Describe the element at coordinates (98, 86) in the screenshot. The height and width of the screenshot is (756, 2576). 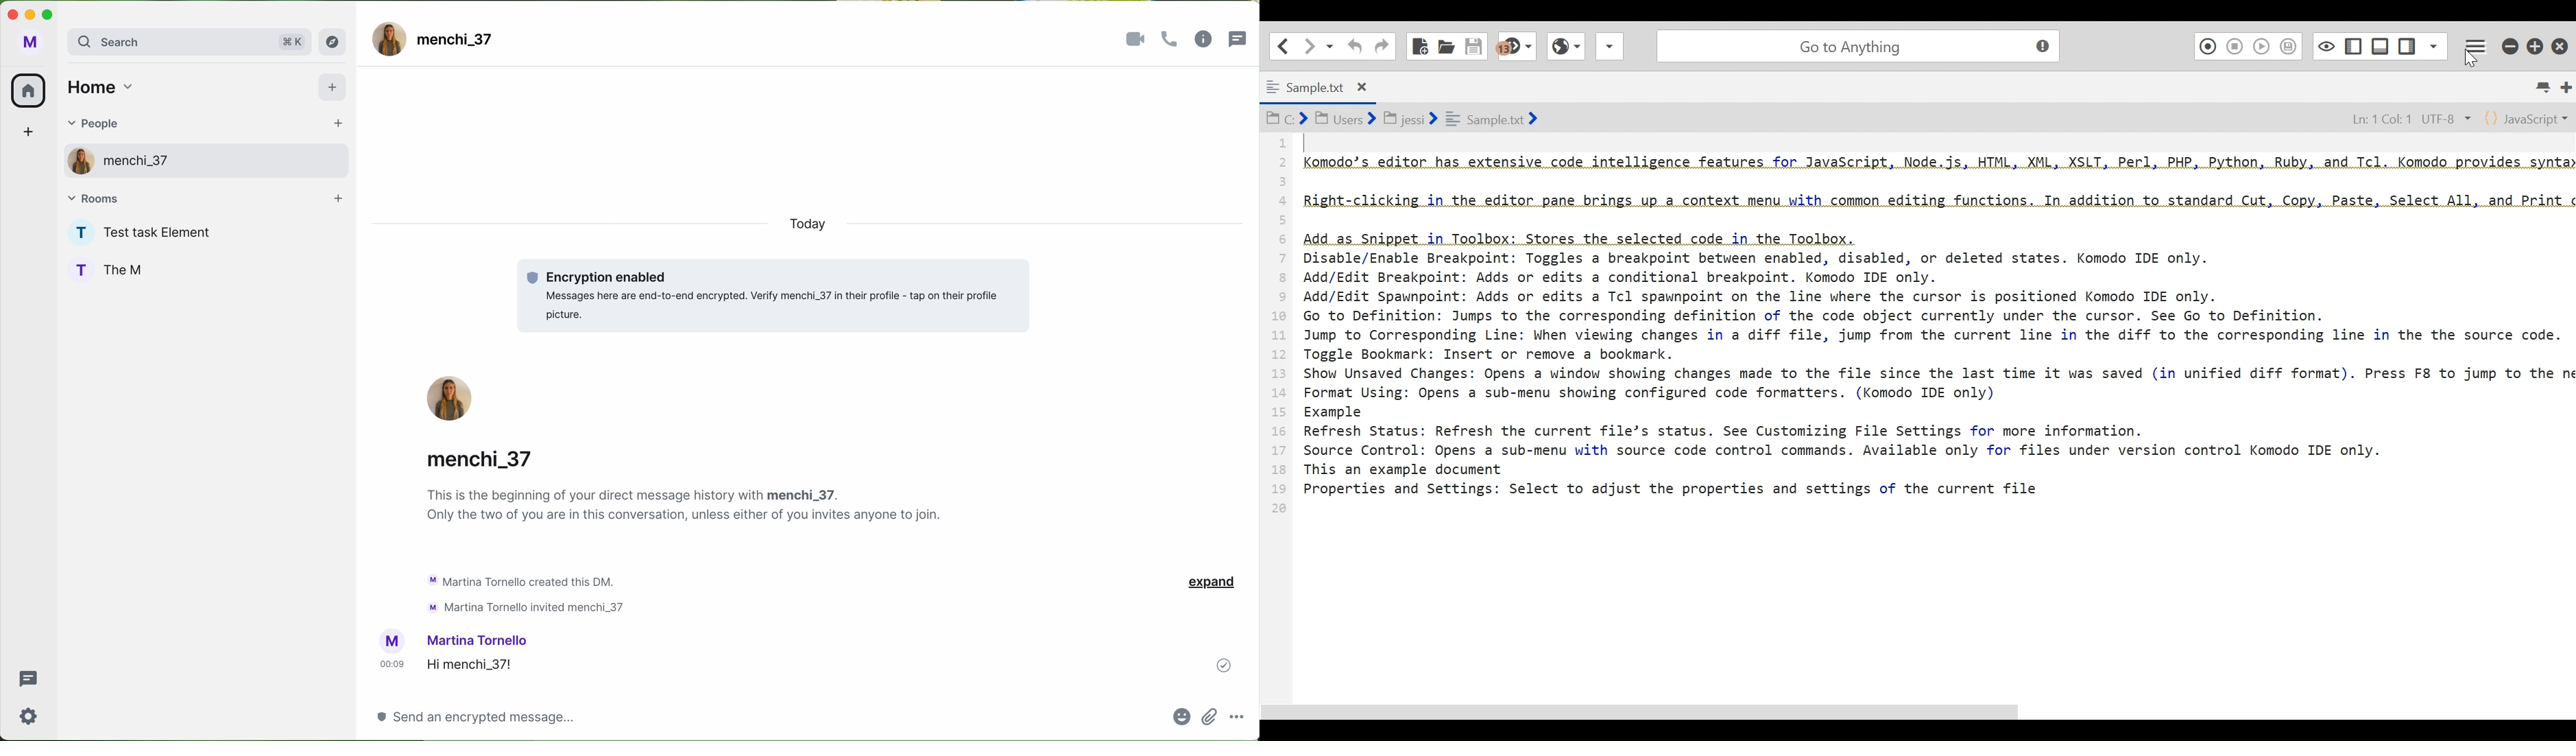
I see `home` at that location.